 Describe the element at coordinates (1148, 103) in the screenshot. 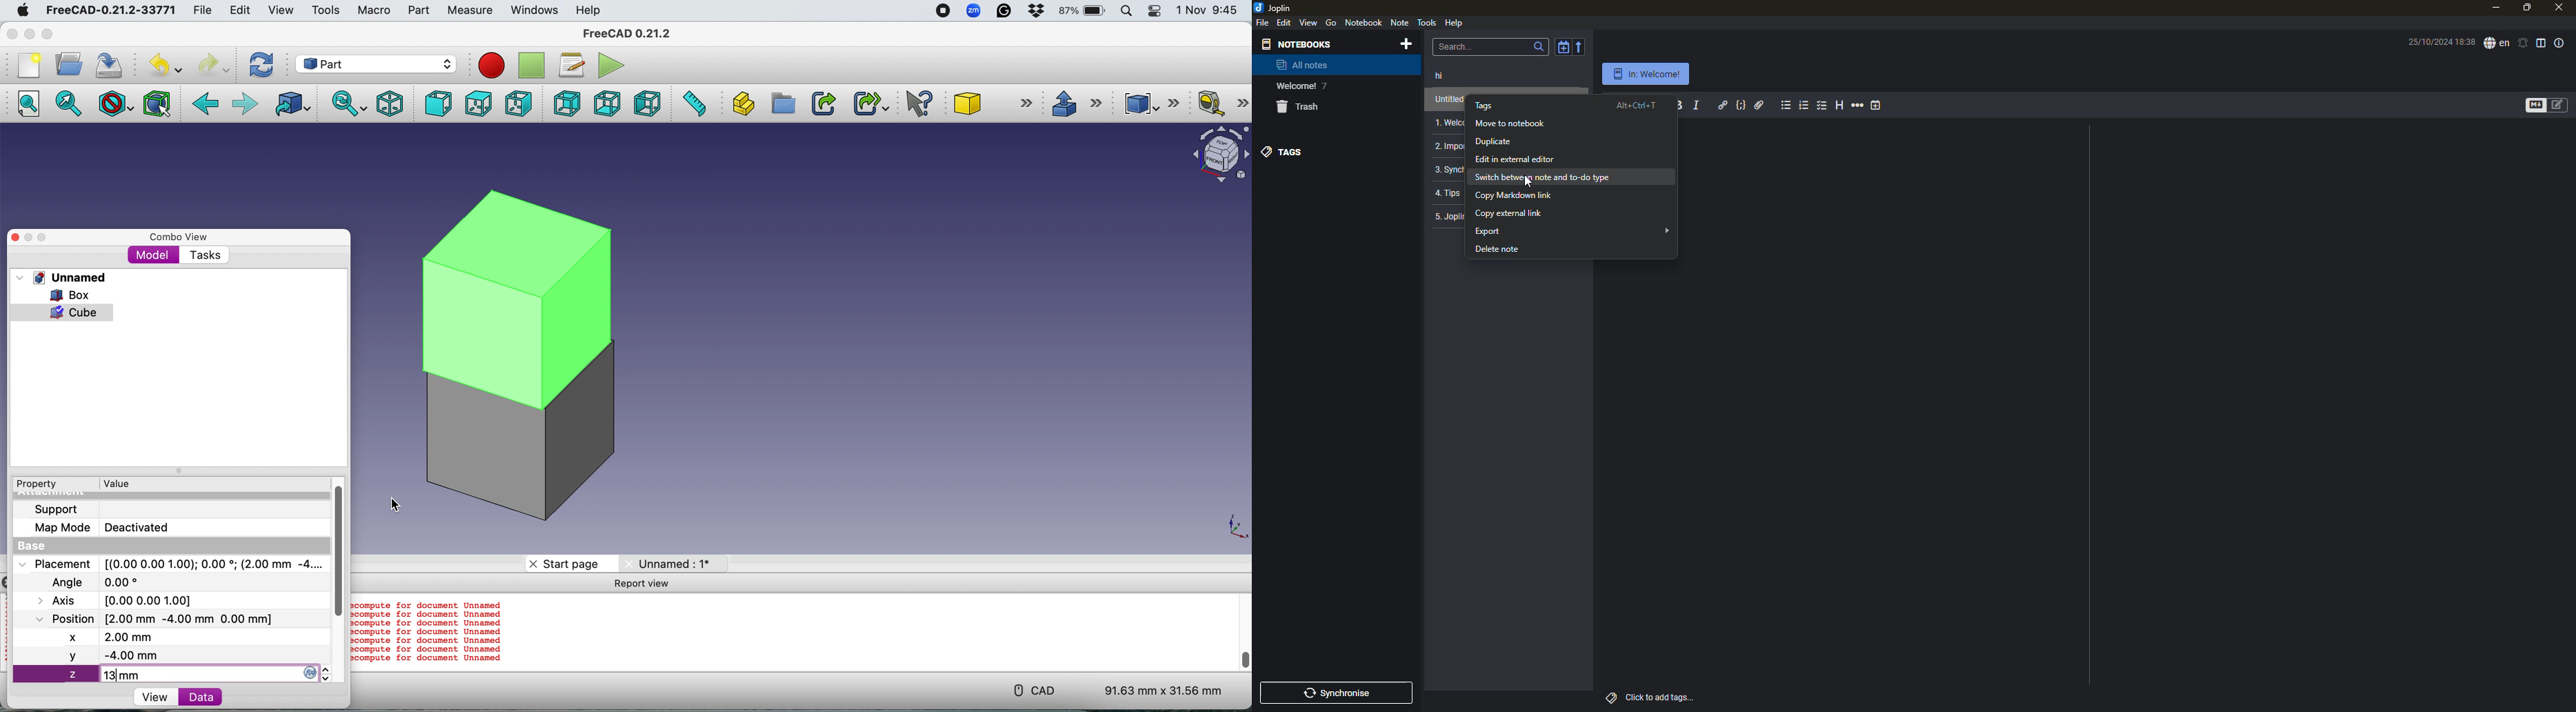

I see `Compound tools` at that location.